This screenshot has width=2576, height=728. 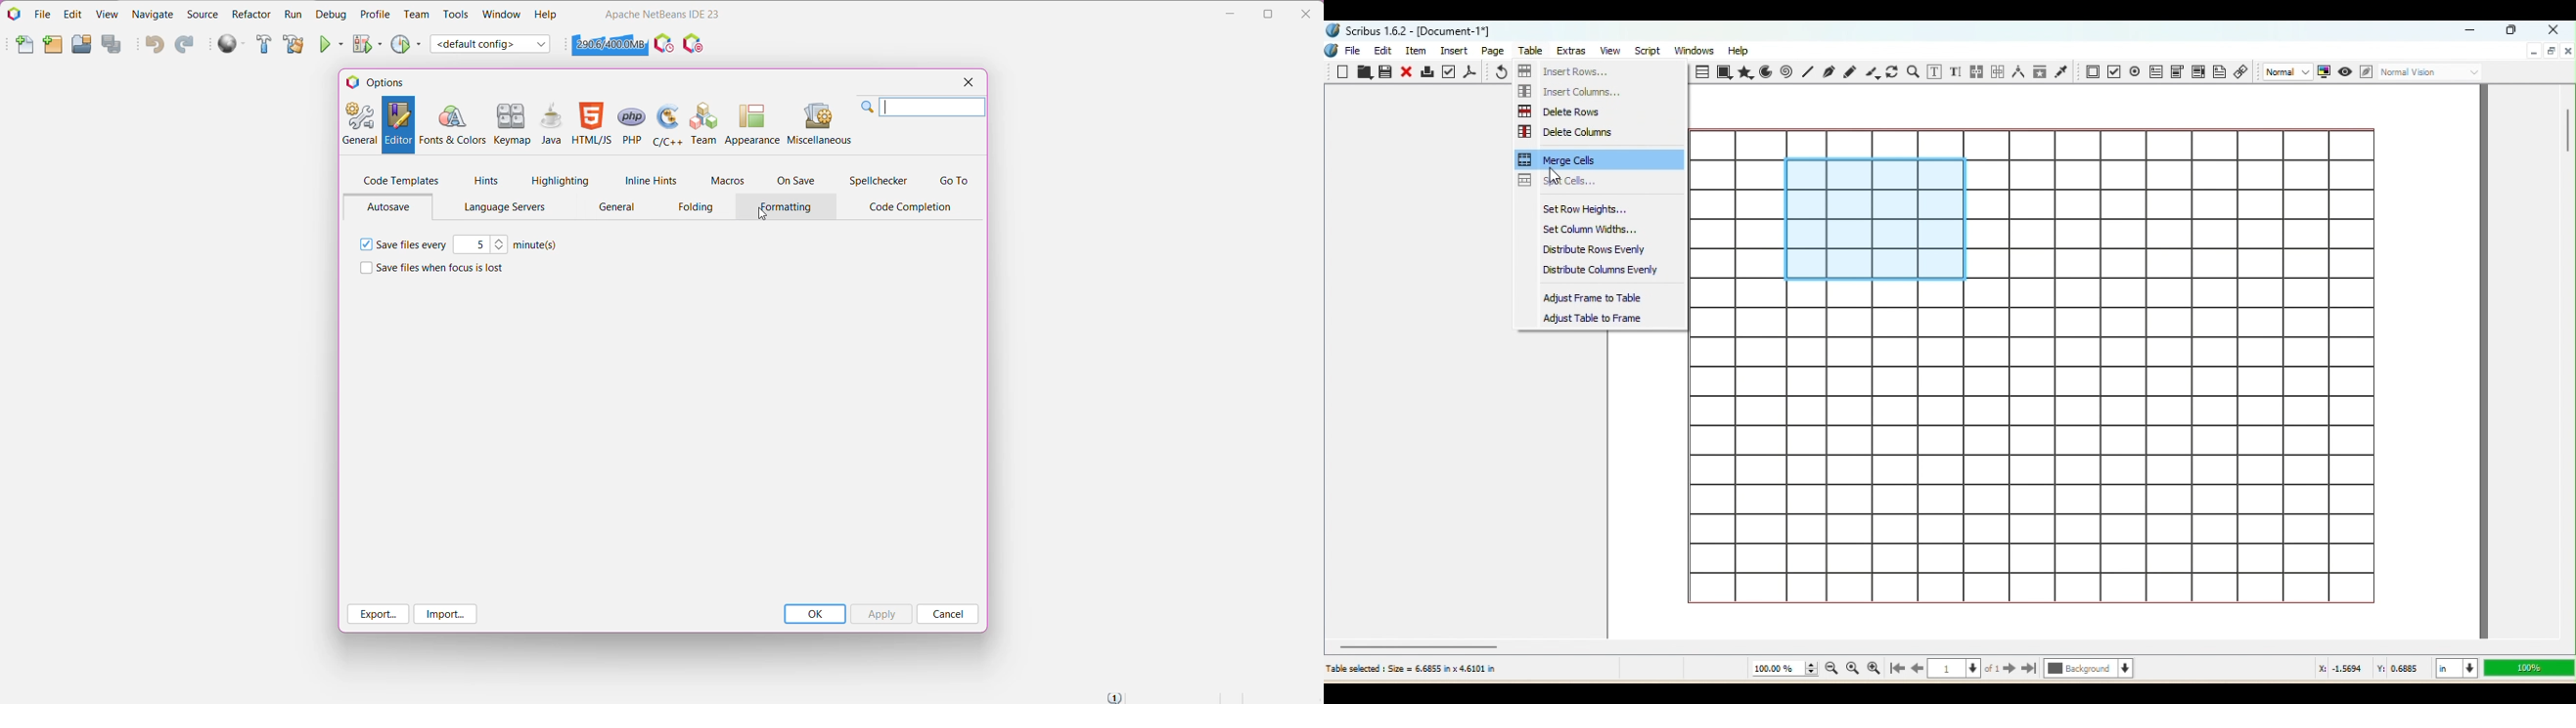 I want to click on checkbox, so click(x=365, y=245).